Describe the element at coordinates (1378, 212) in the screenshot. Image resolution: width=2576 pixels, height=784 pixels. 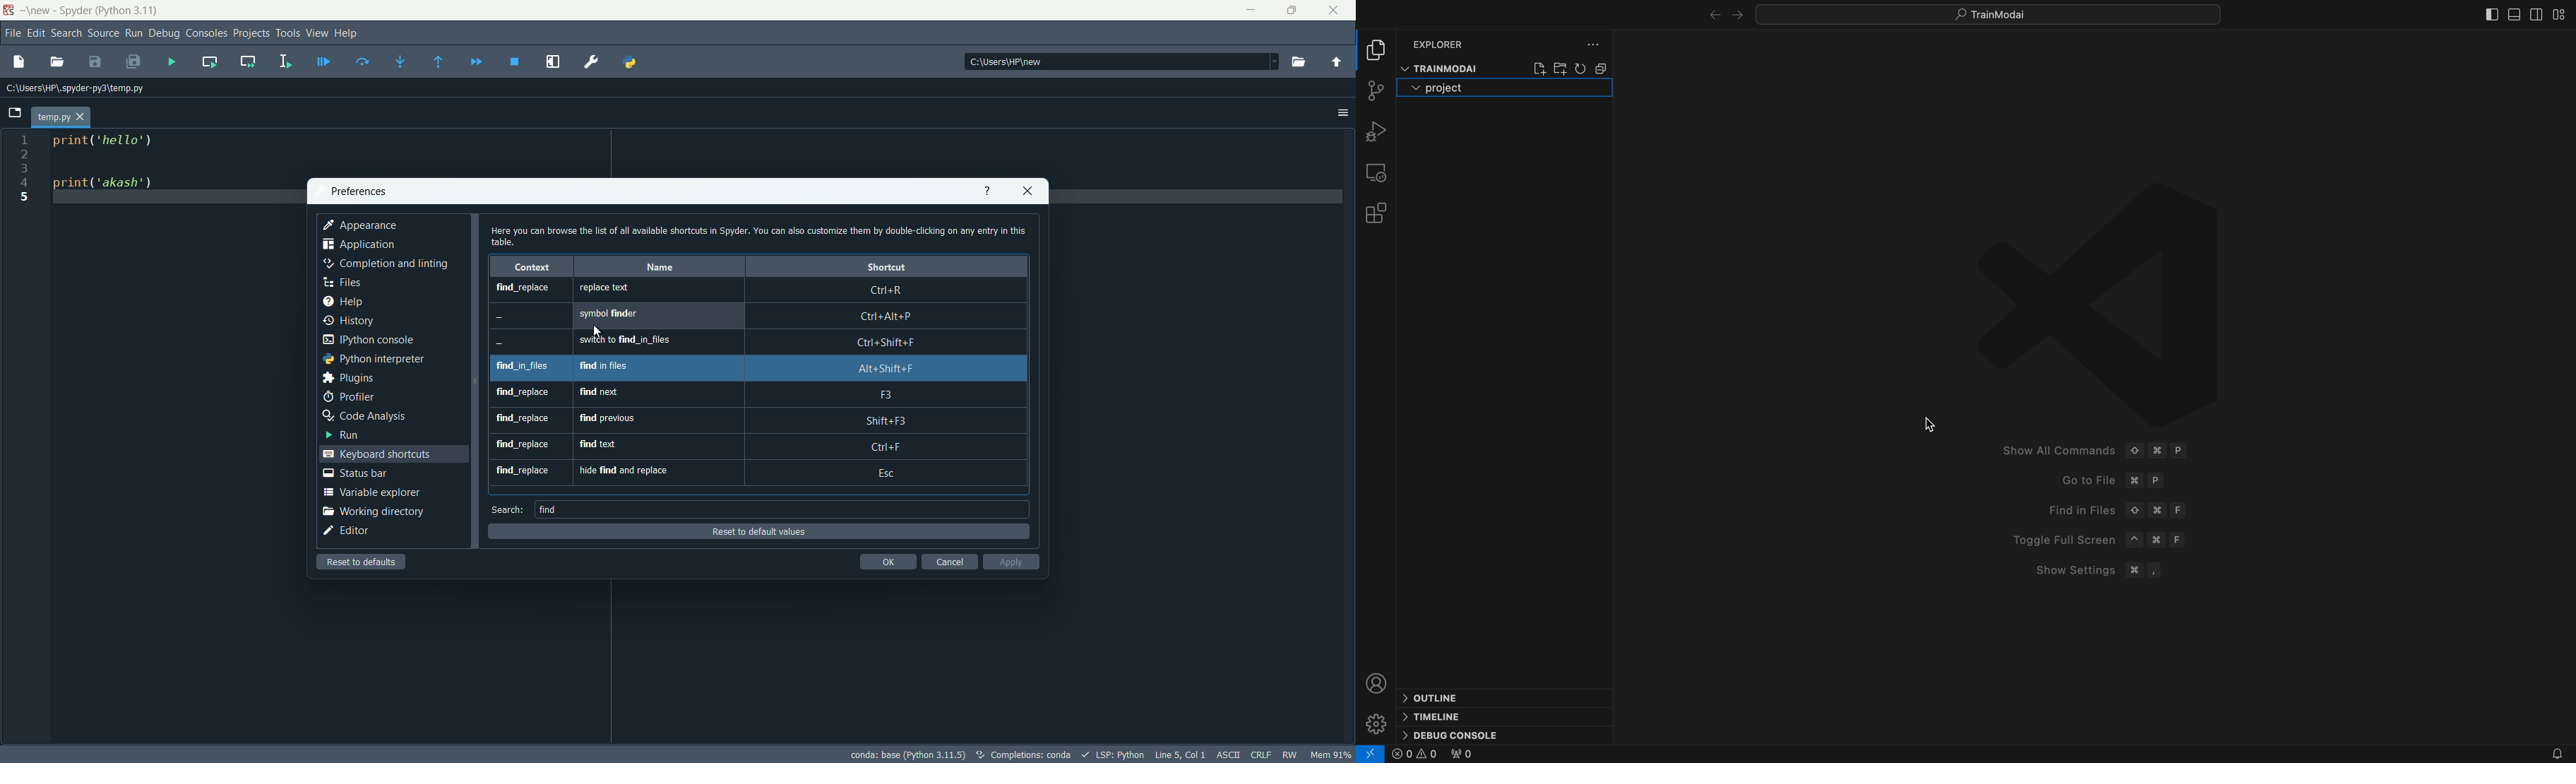
I see `extensions` at that location.